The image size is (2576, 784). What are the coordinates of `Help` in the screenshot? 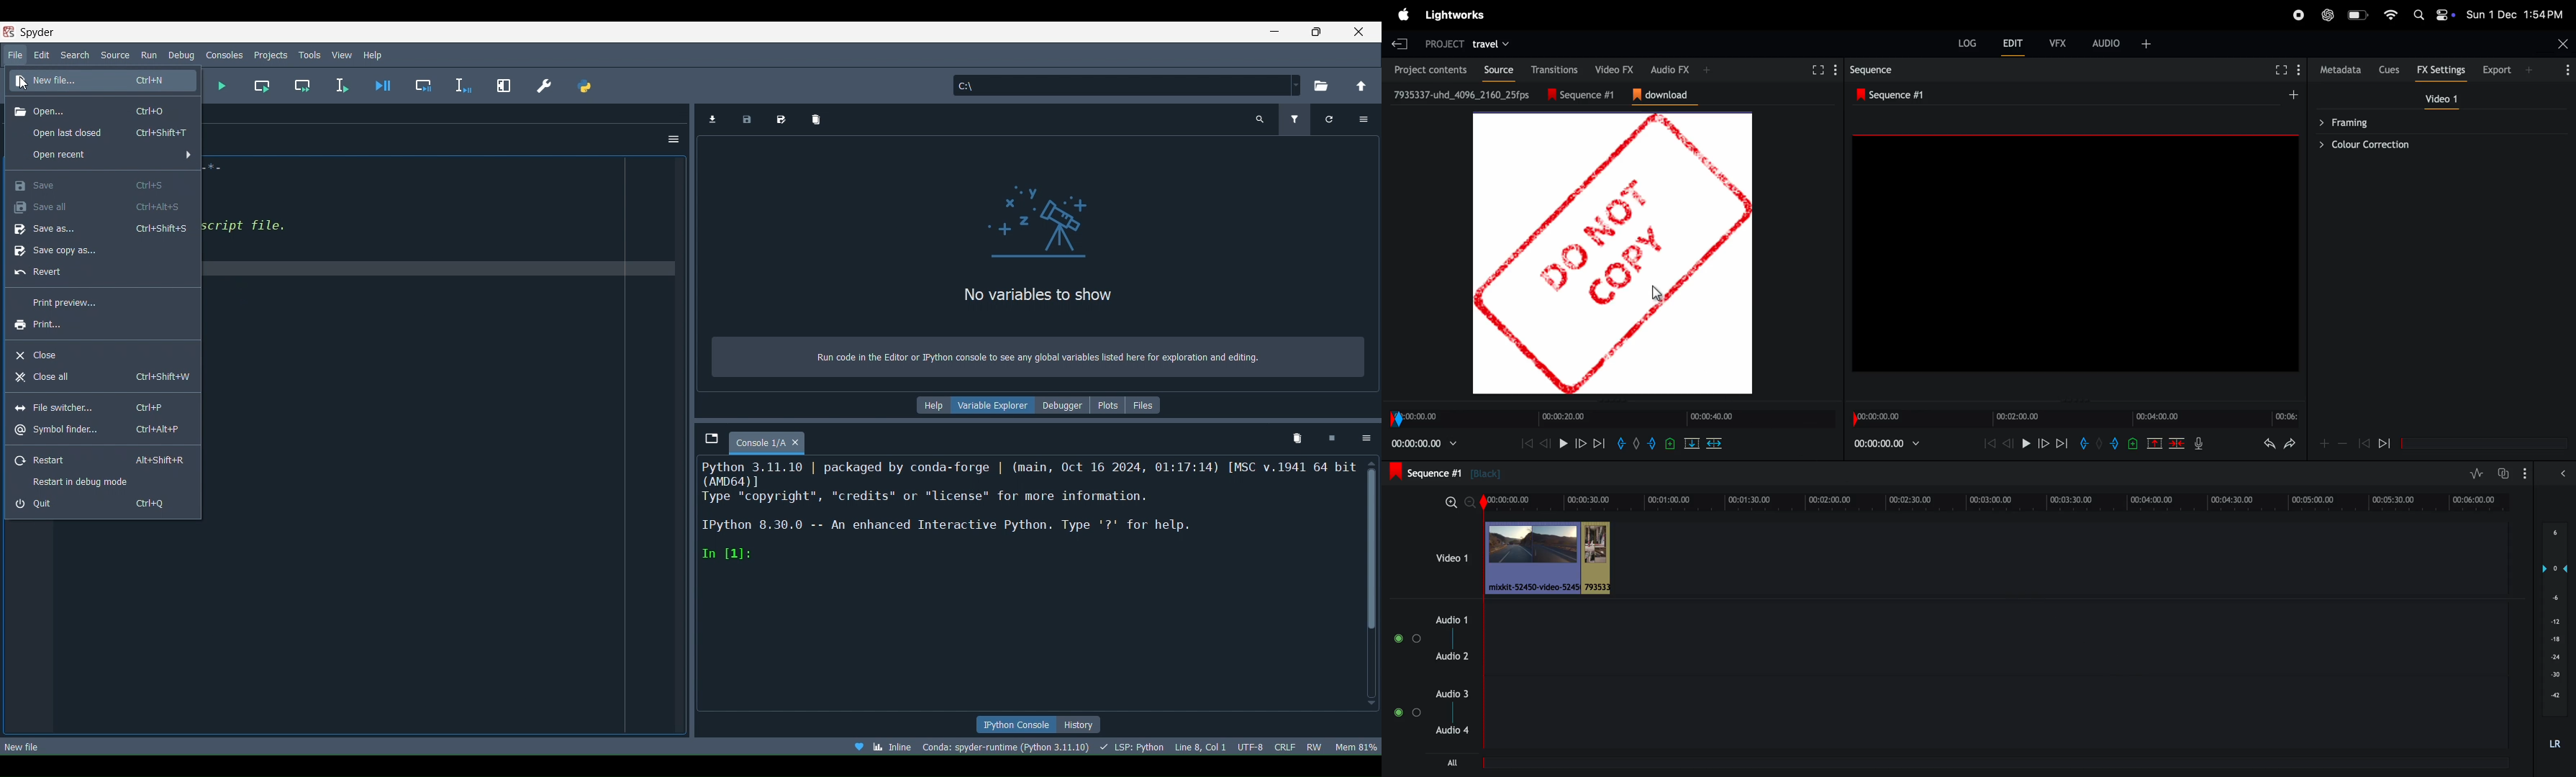 It's located at (377, 53).